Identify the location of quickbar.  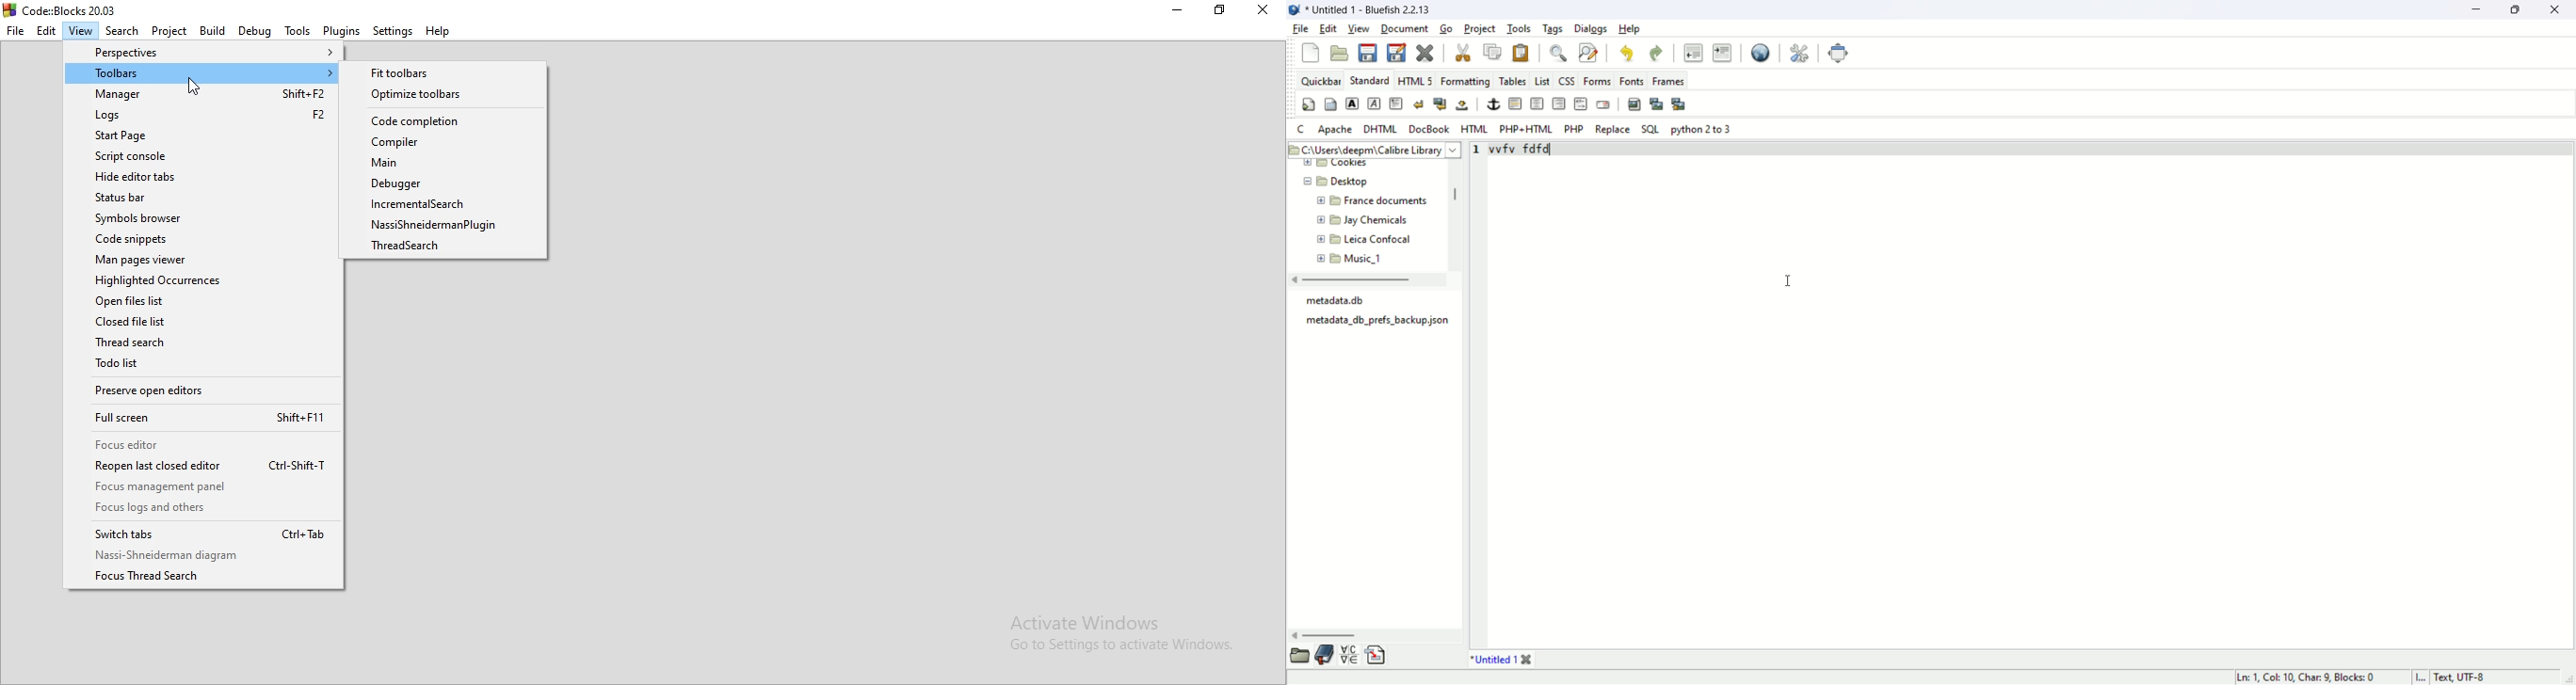
(1319, 80).